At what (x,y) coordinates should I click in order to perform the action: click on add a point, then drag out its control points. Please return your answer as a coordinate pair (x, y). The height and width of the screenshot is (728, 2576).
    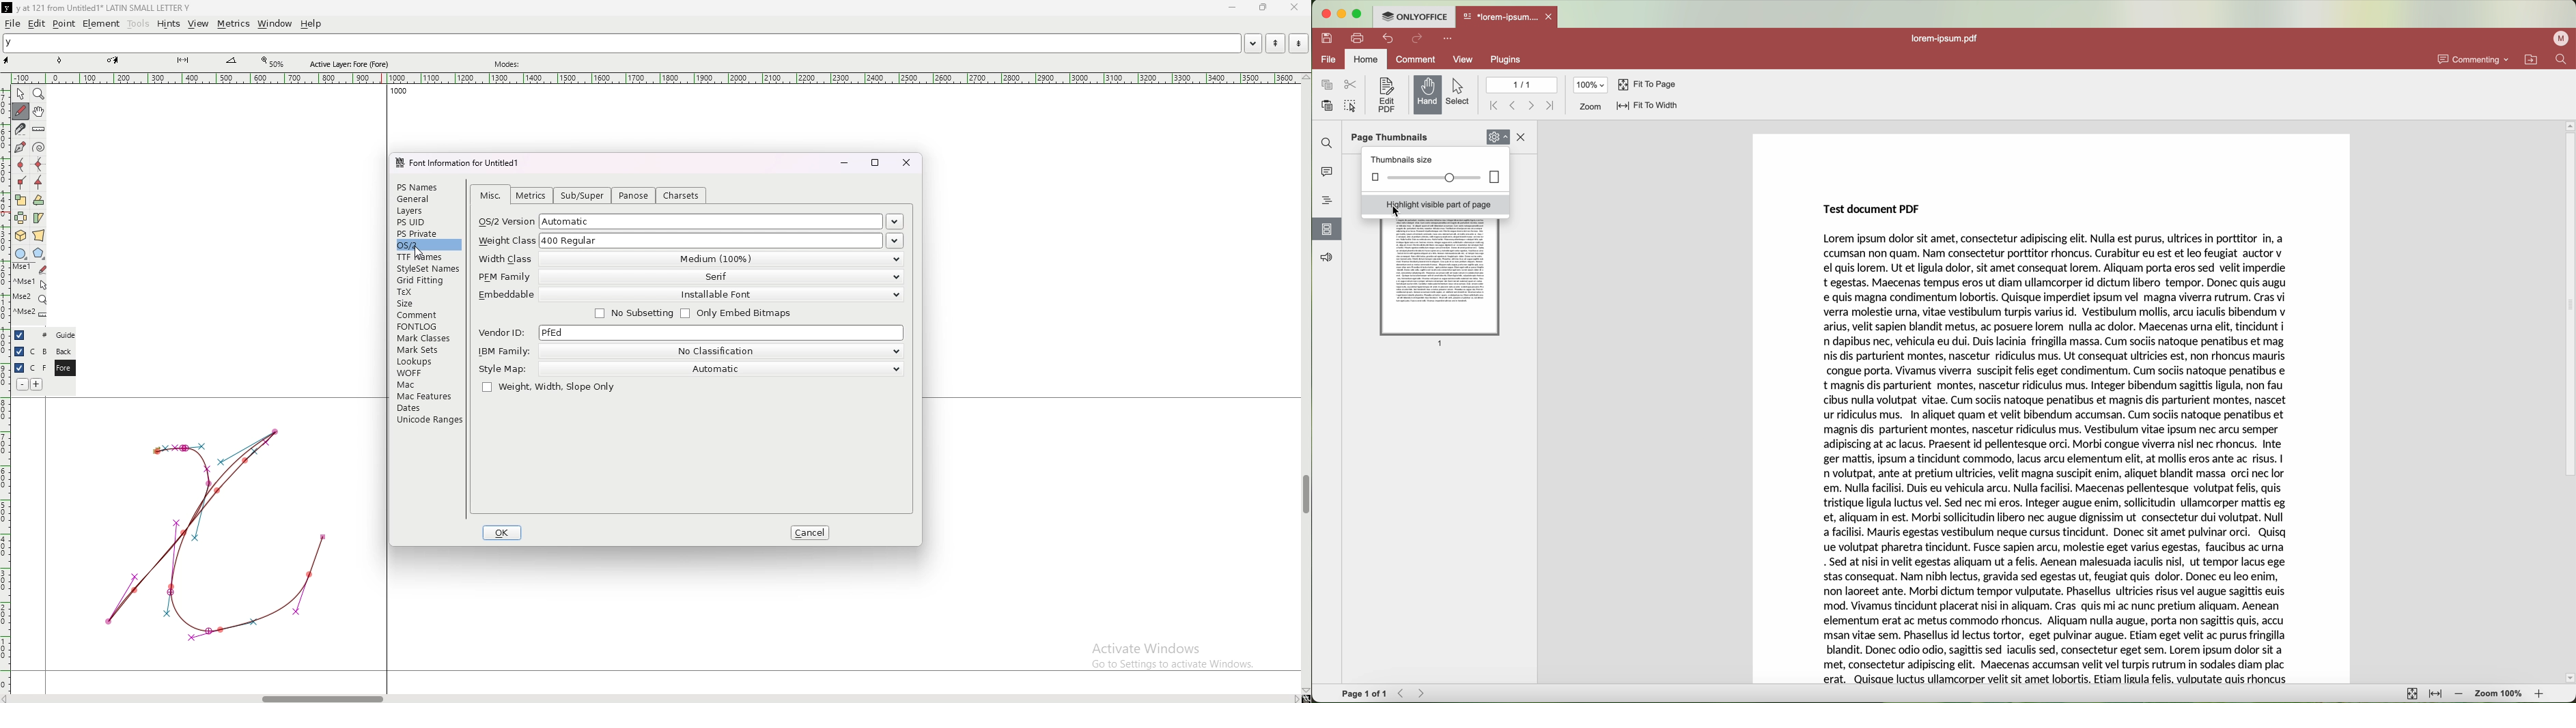
    Looking at the image, I should click on (19, 146).